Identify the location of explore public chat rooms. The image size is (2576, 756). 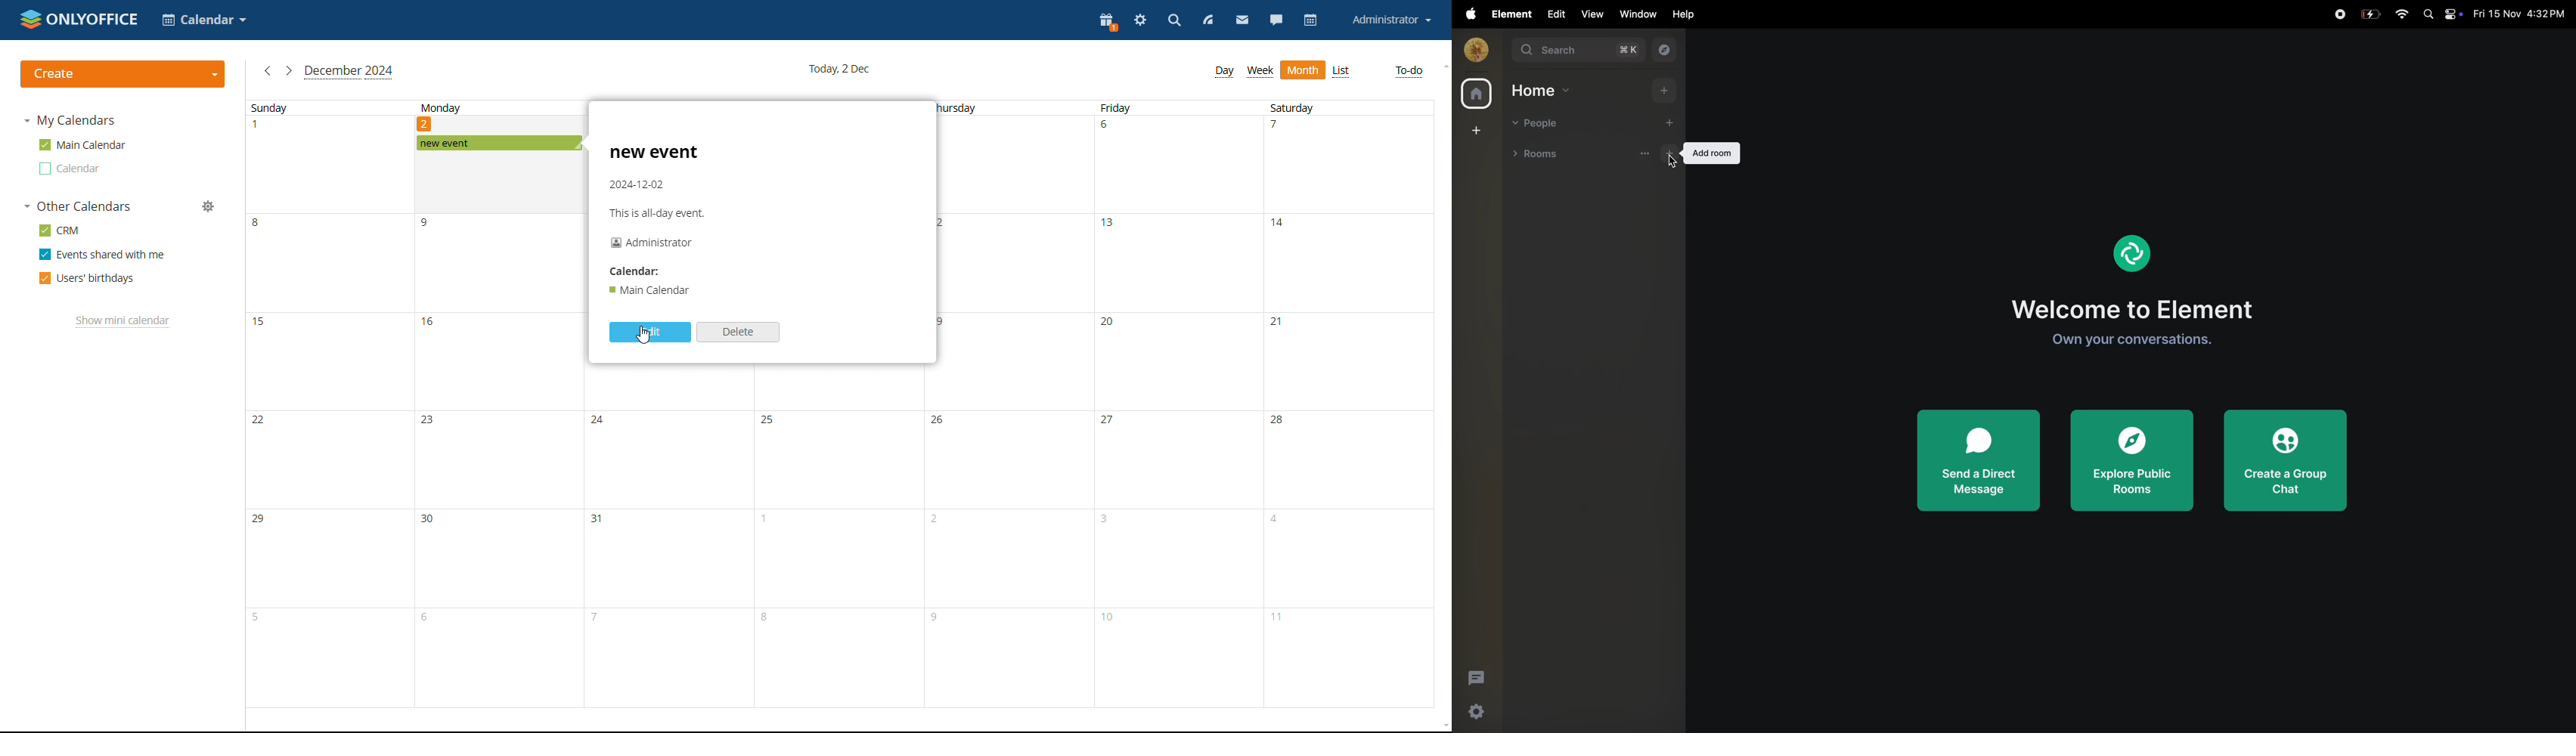
(2134, 461).